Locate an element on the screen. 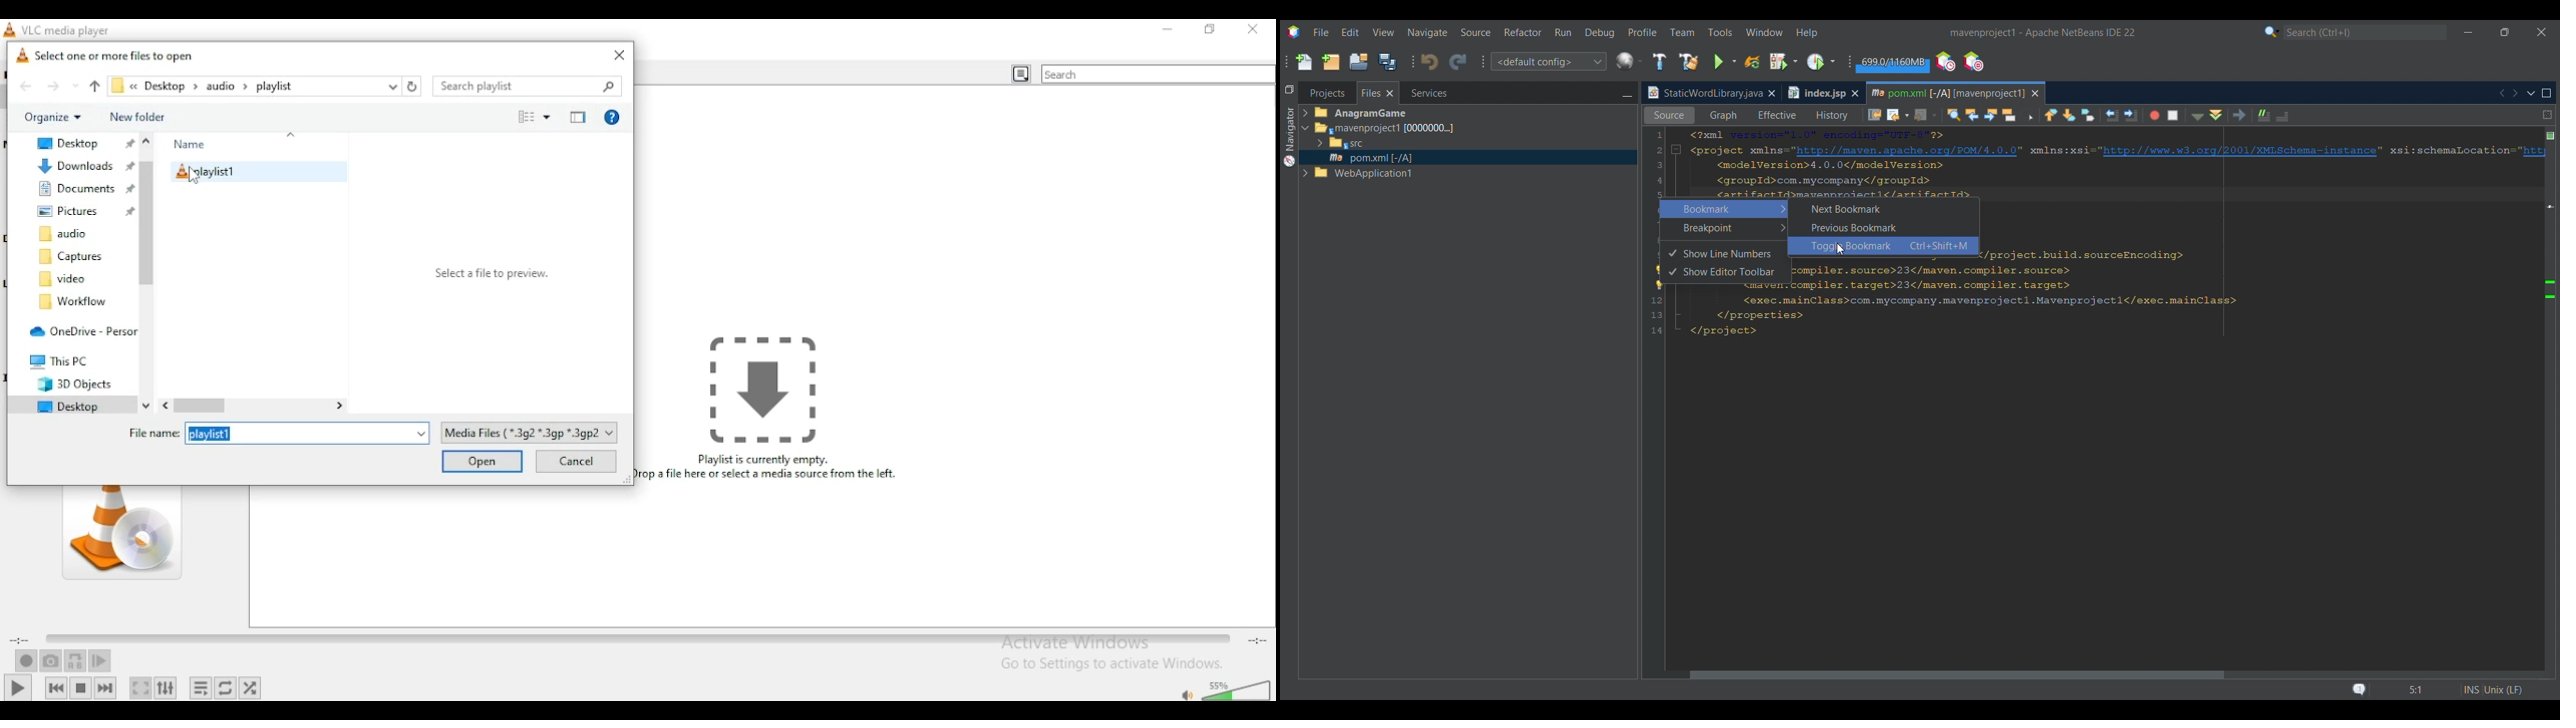 The height and width of the screenshot is (728, 2576). take a snapshot is located at coordinates (50, 661).